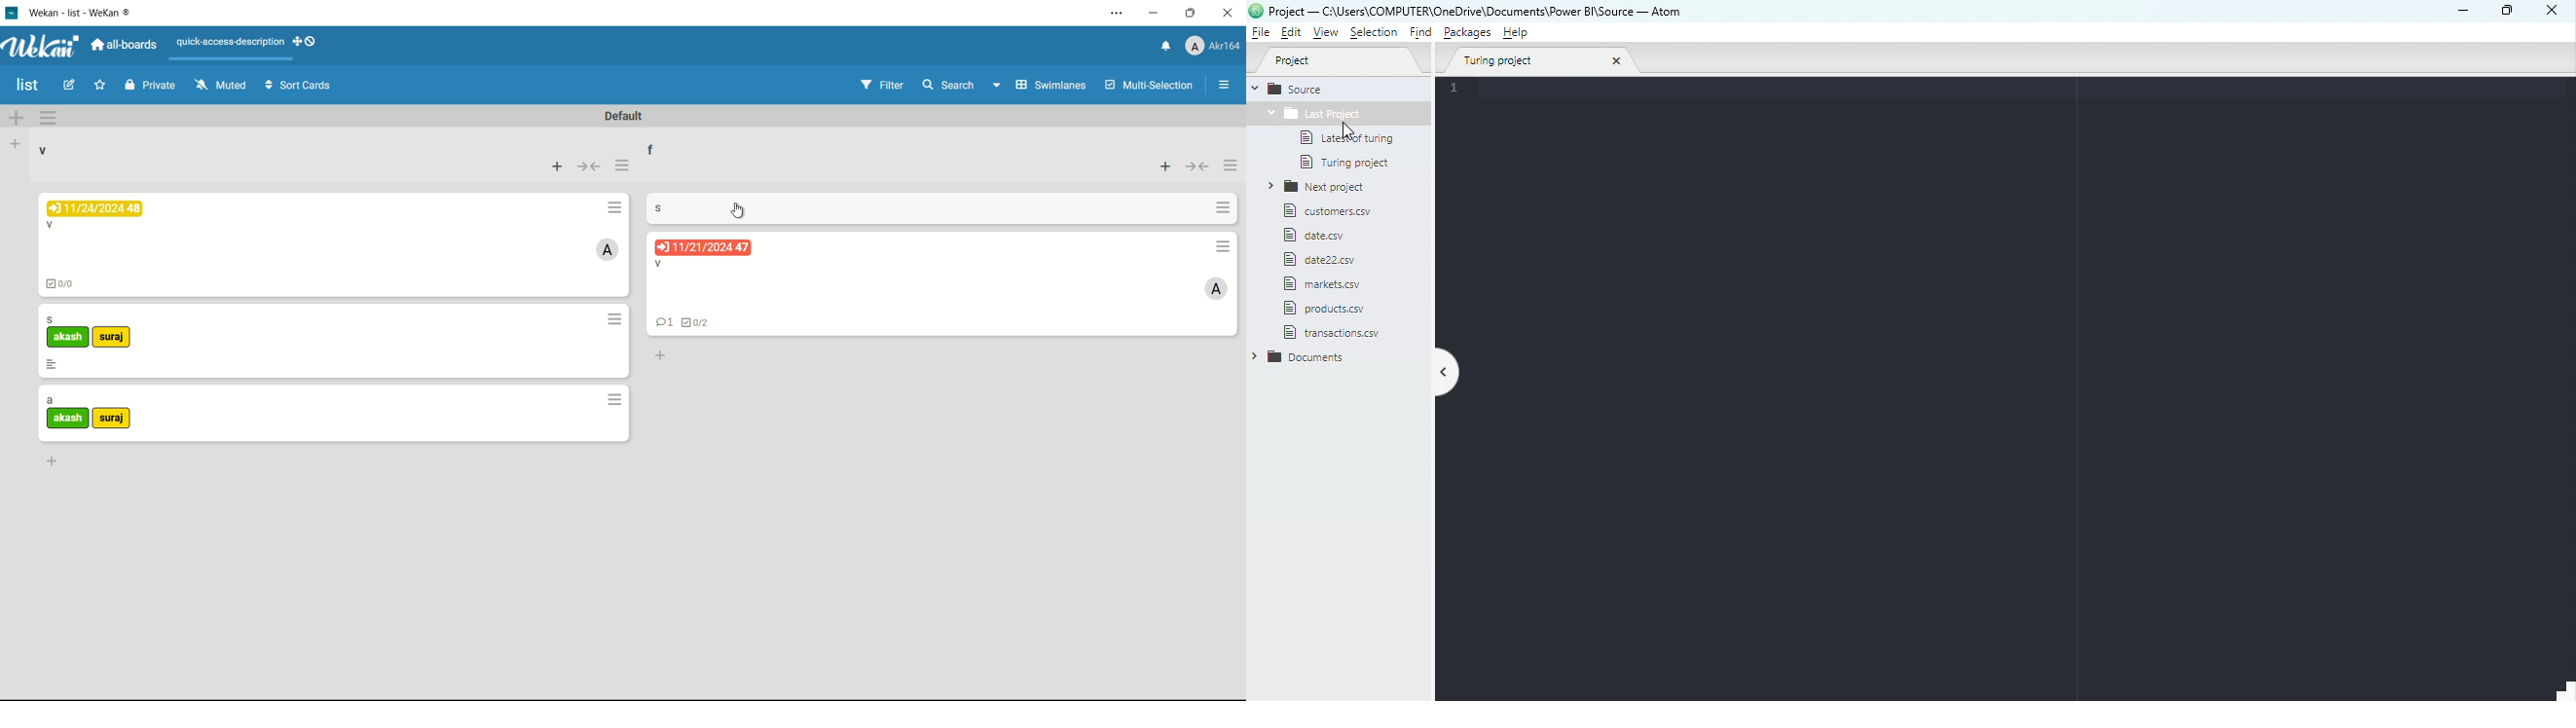 The height and width of the screenshot is (728, 2576). I want to click on private, so click(153, 84).